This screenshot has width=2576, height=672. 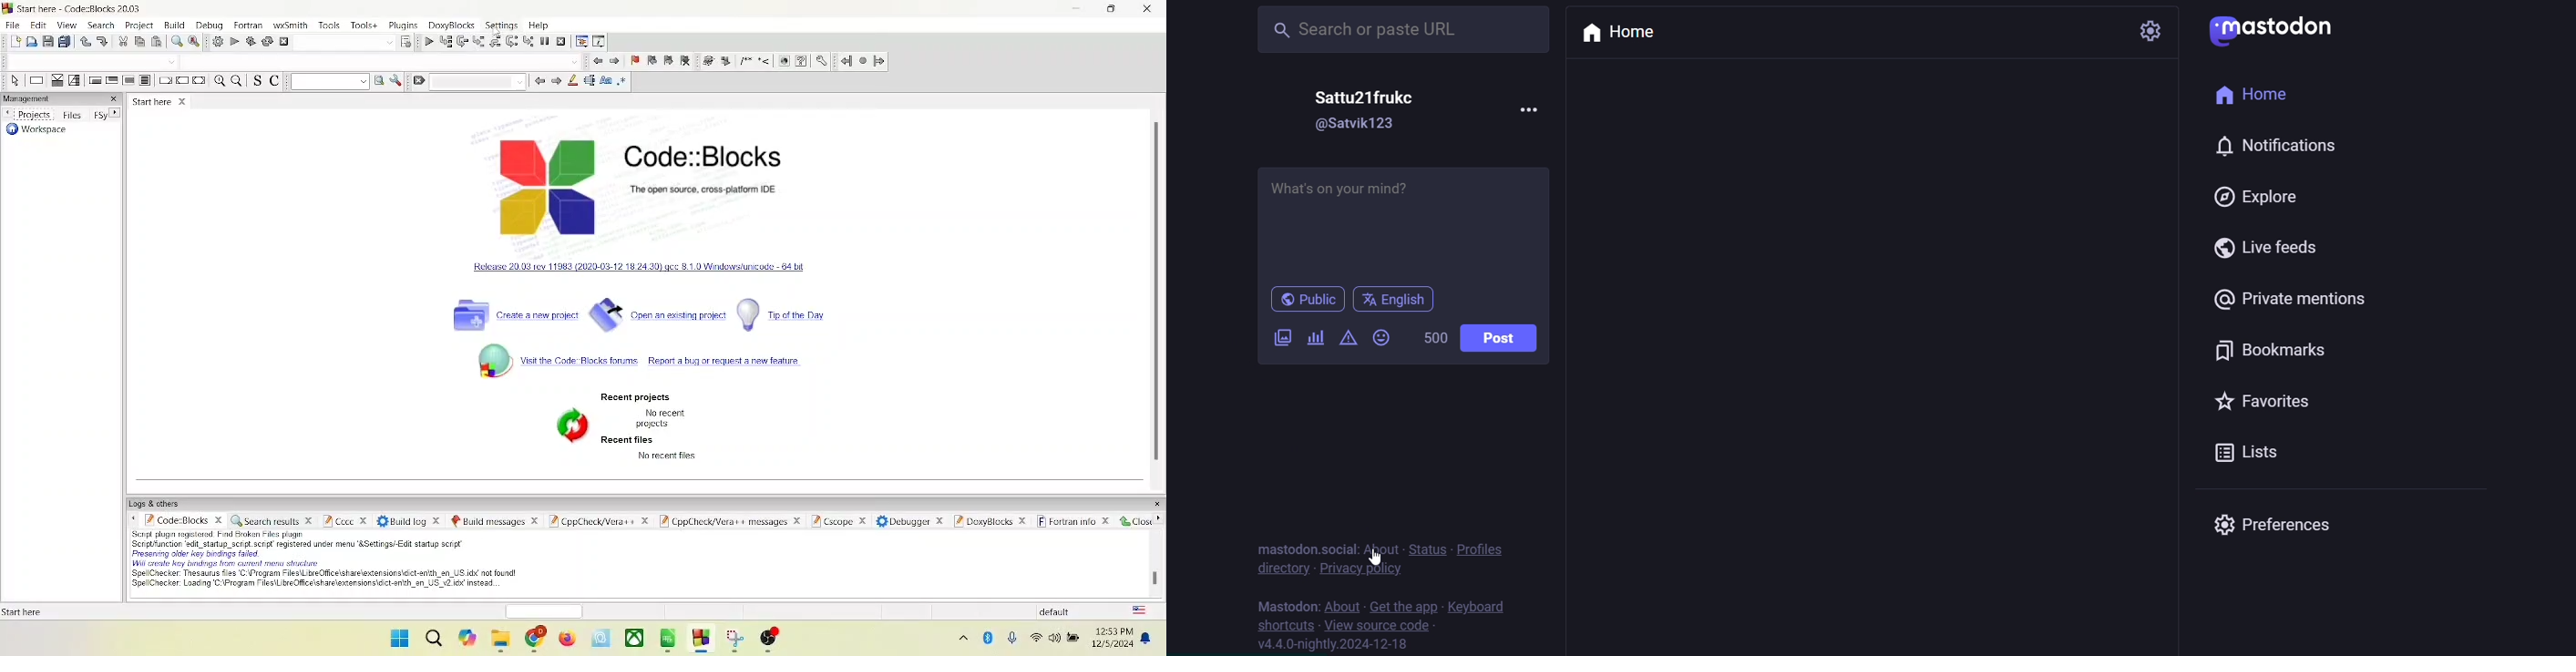 I want to click on projects, so click(x=27, y=114).